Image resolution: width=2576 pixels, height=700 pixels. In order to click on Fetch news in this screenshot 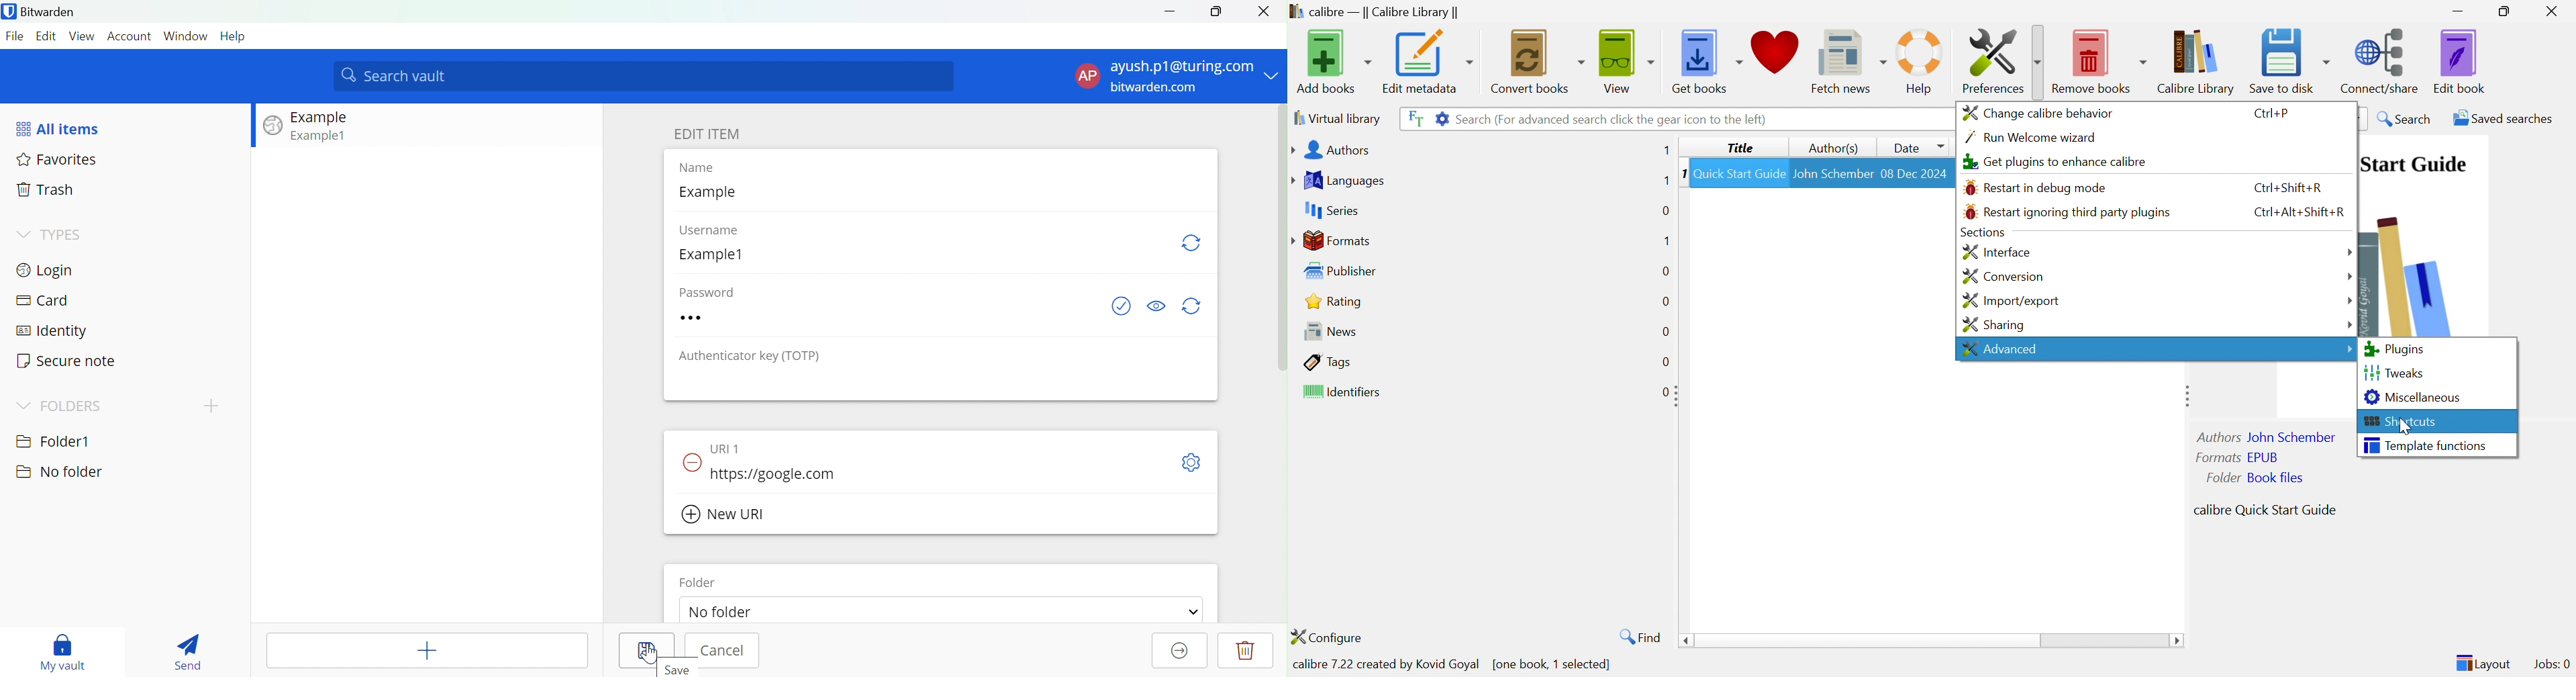, I will do `click(1850, 58)`.